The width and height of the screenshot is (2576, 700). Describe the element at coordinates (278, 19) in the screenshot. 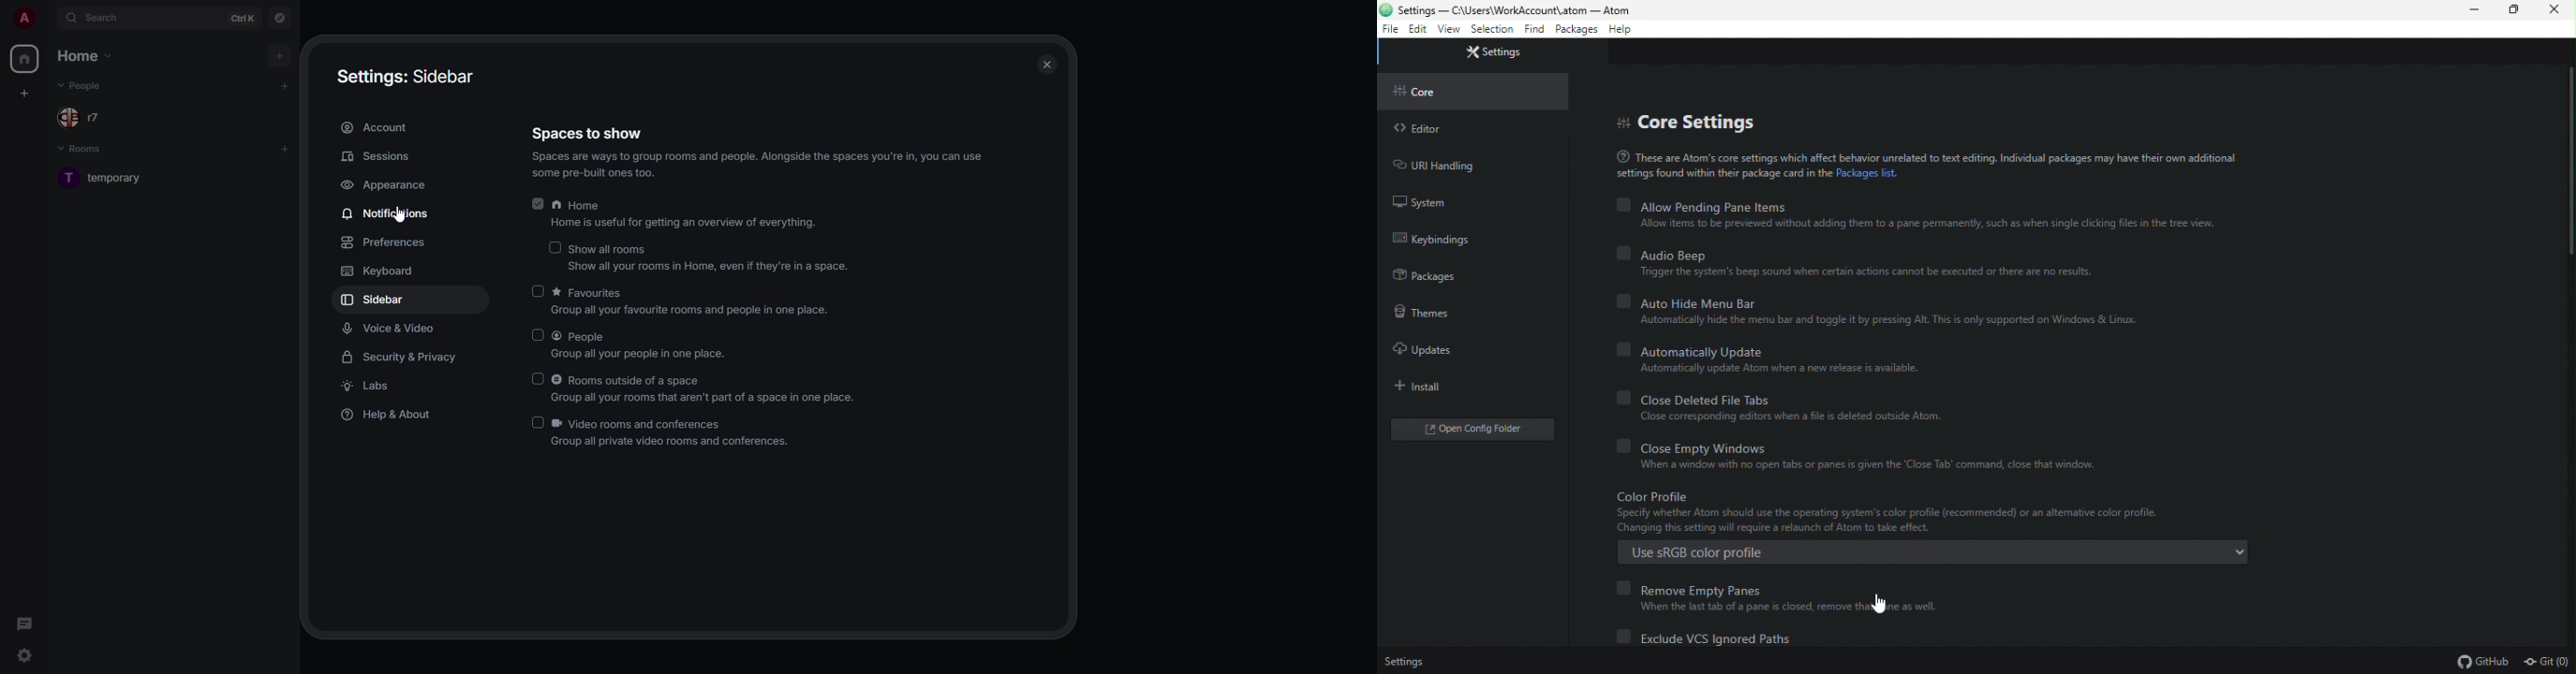

I see `navigator` at that location.